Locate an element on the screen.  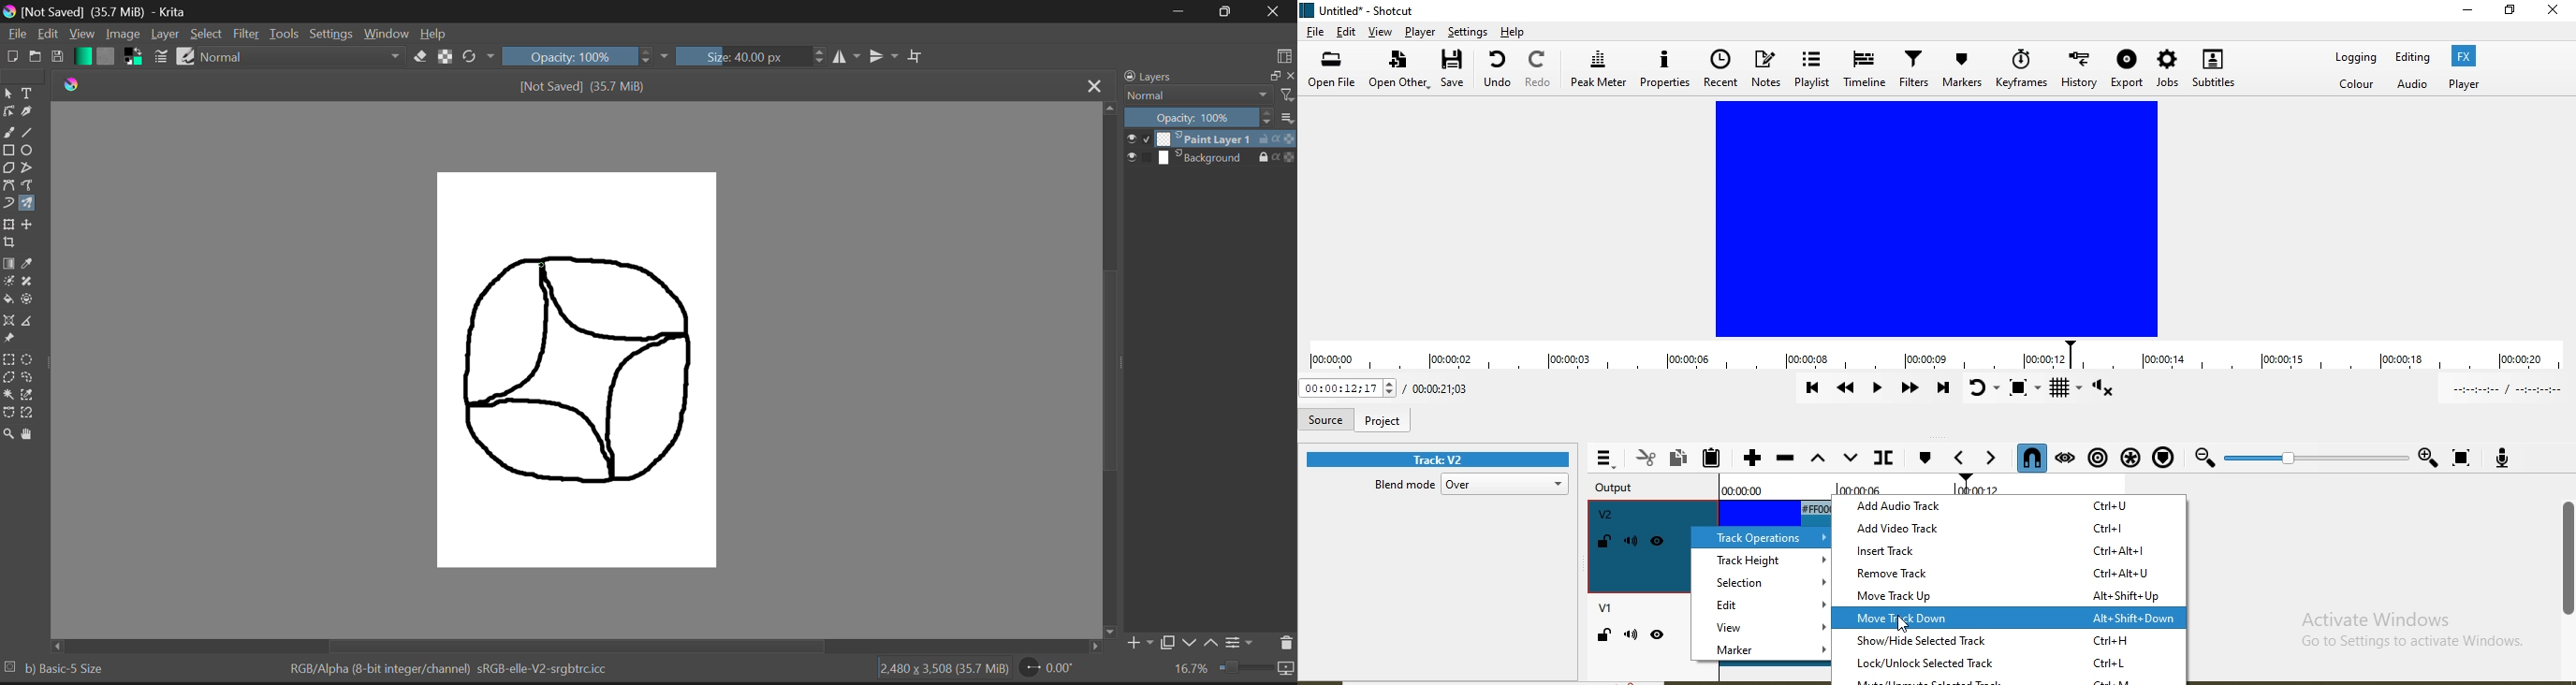
 is located at coordinates (1111, 631).